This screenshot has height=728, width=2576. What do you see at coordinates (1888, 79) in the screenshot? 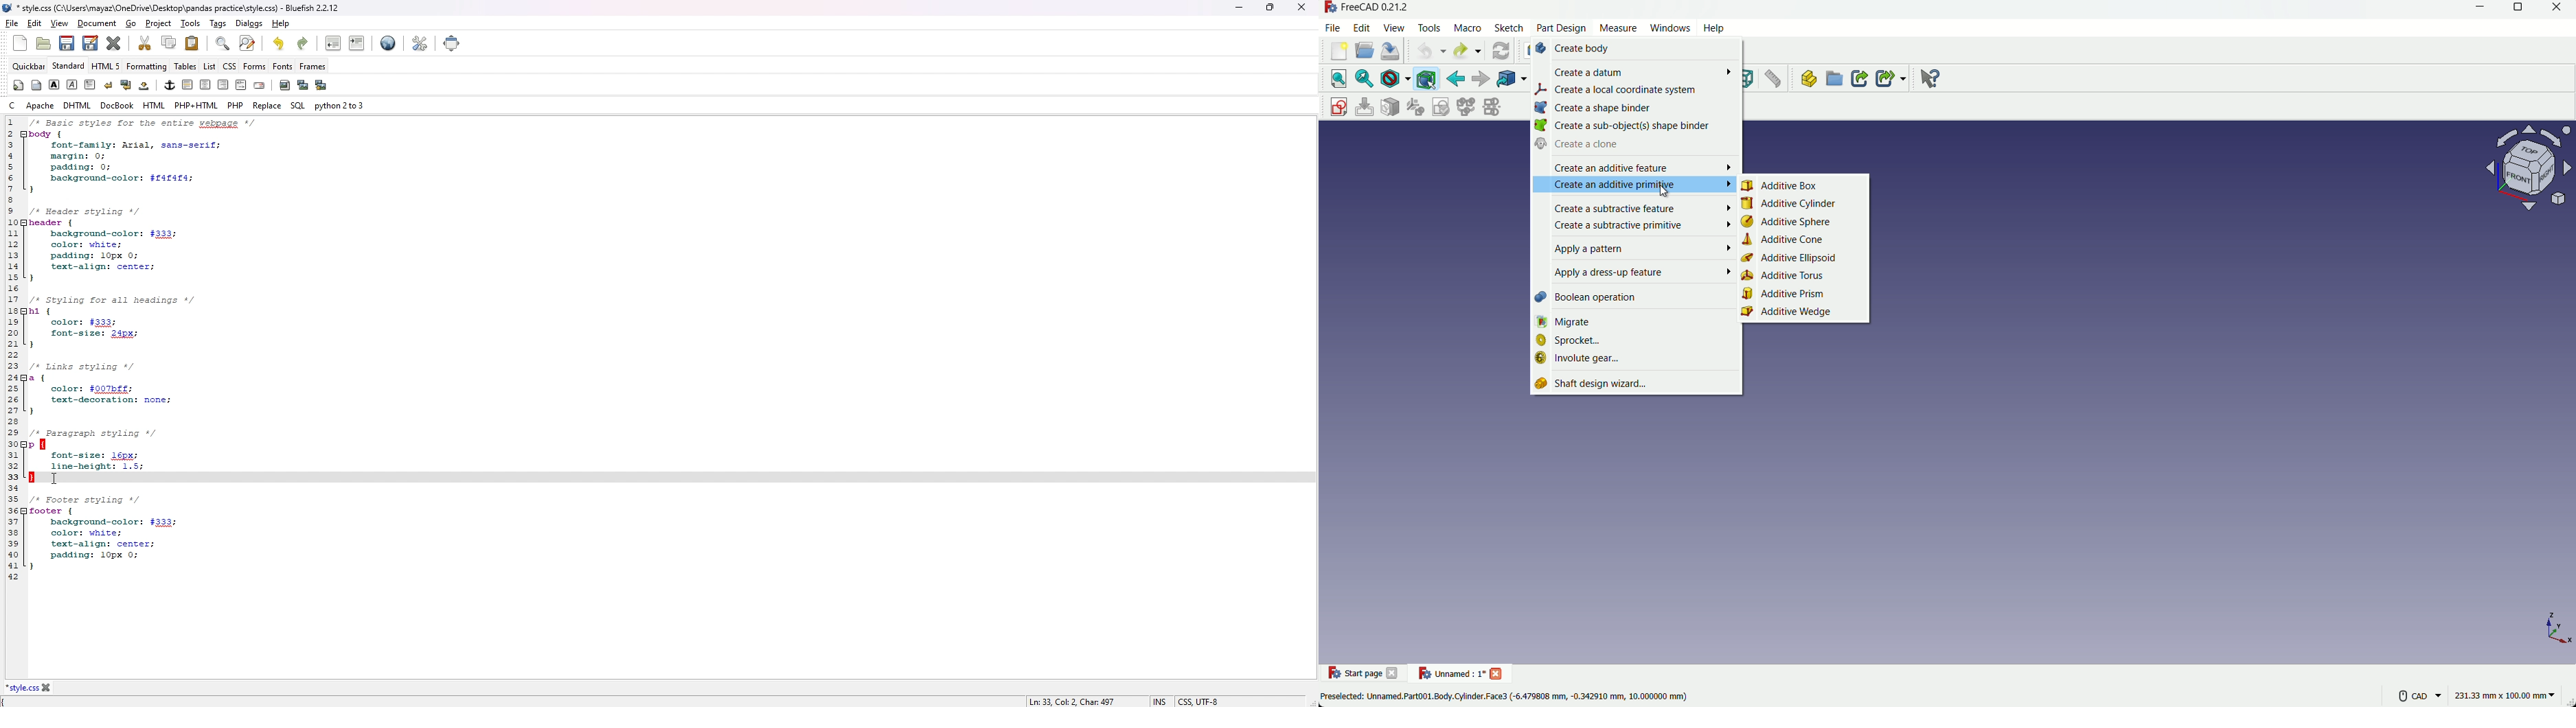
I see `create sub link` at bounding box center [1888, 79].